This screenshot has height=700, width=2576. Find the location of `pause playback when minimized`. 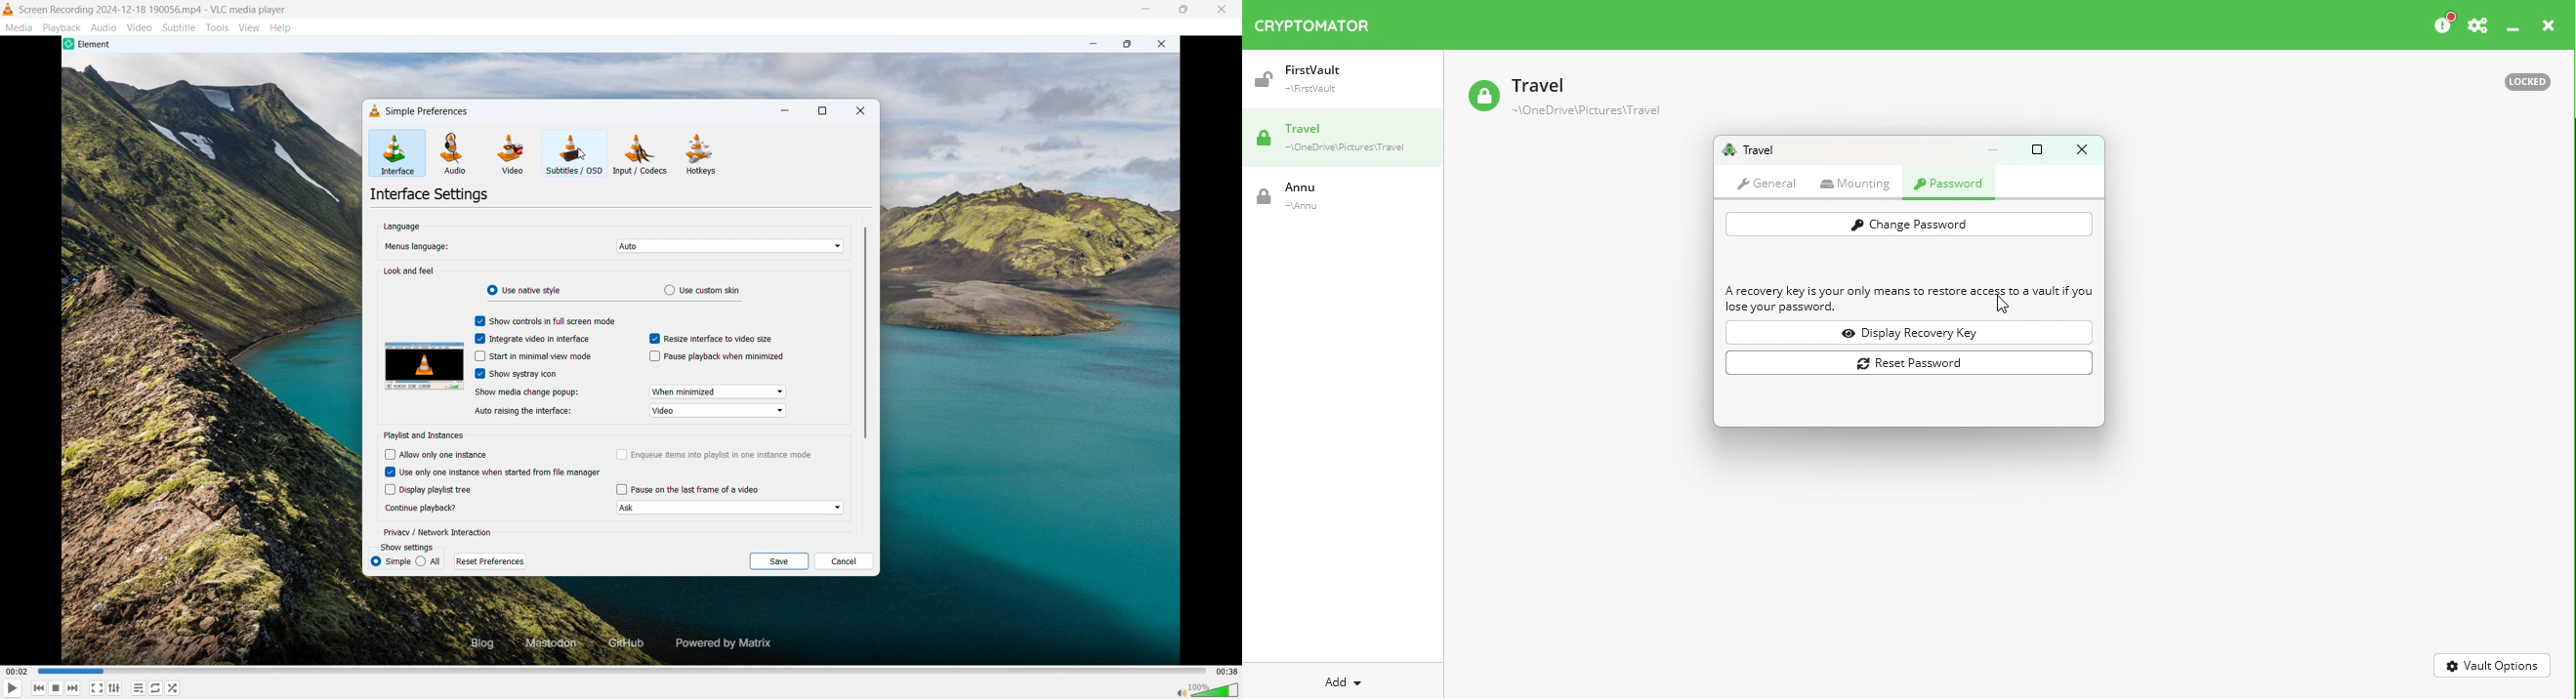

pause playback when minimized is located at coordinates (717, 357).